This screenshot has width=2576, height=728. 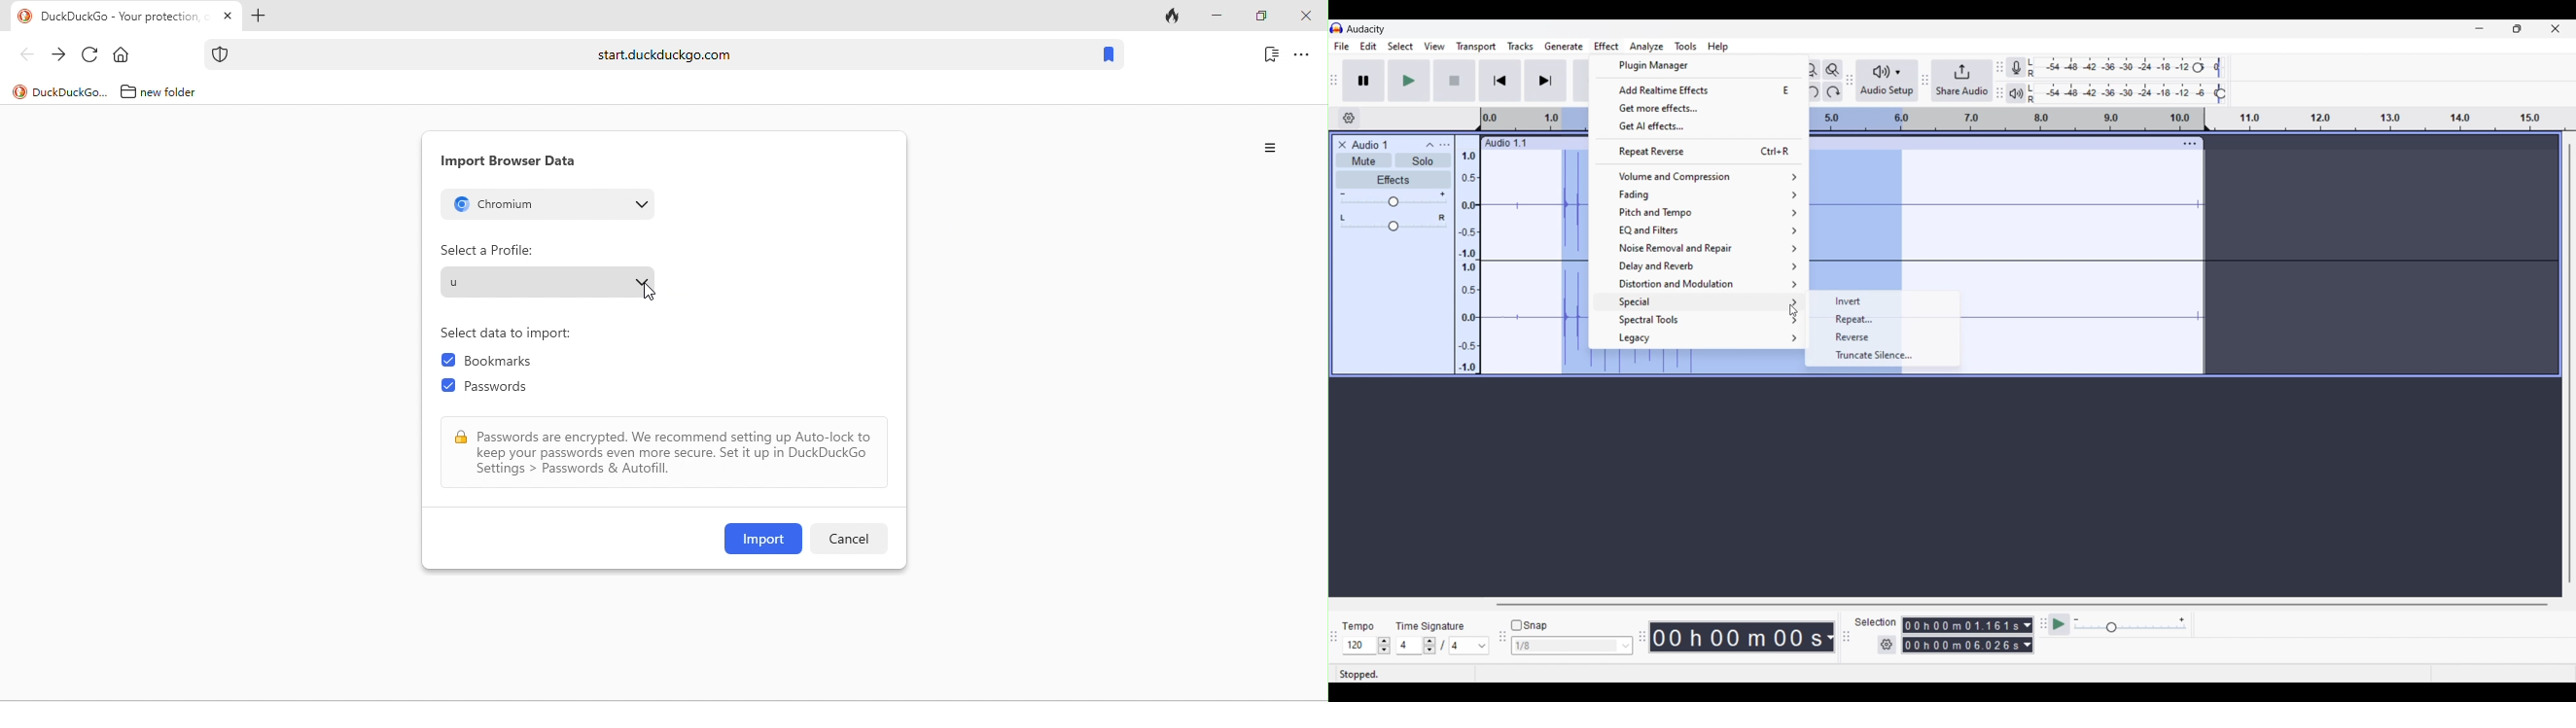 What do you see at coordinates (1686, 46) in the screenshot?
I see `Tools menu` at bounding box center [1686, 46].